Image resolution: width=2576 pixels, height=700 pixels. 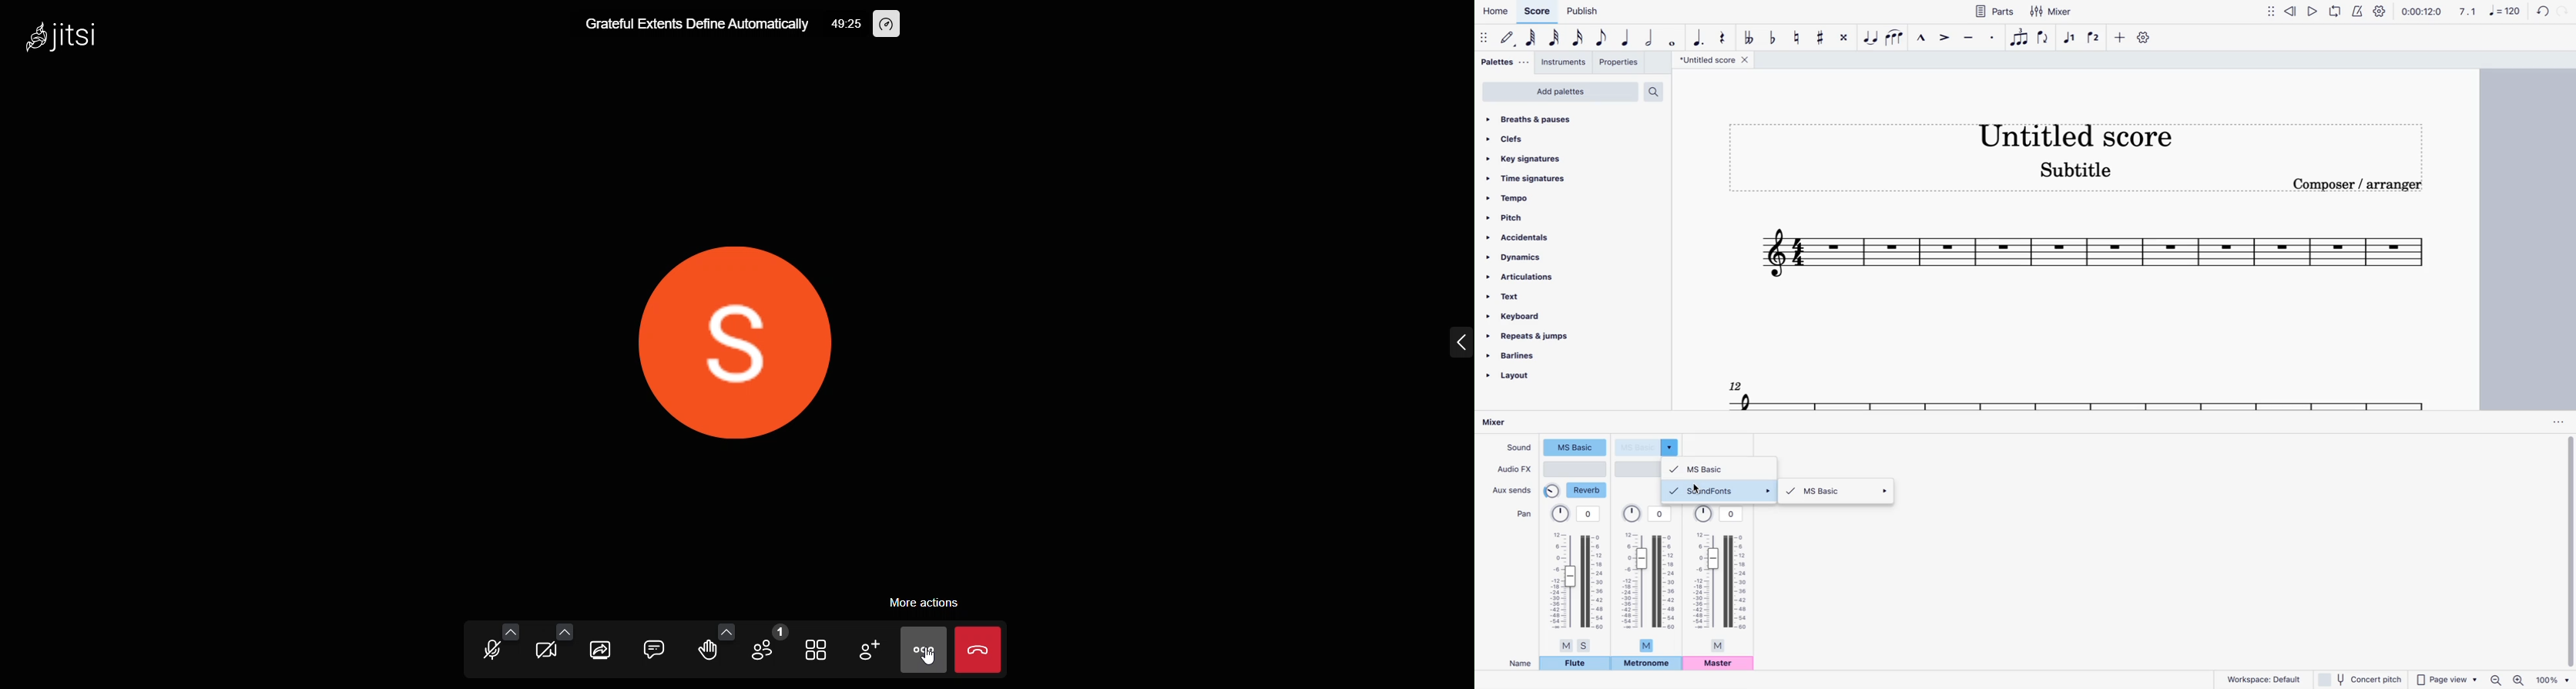 I want to click on key signatures, so click(x=1561, y=156).